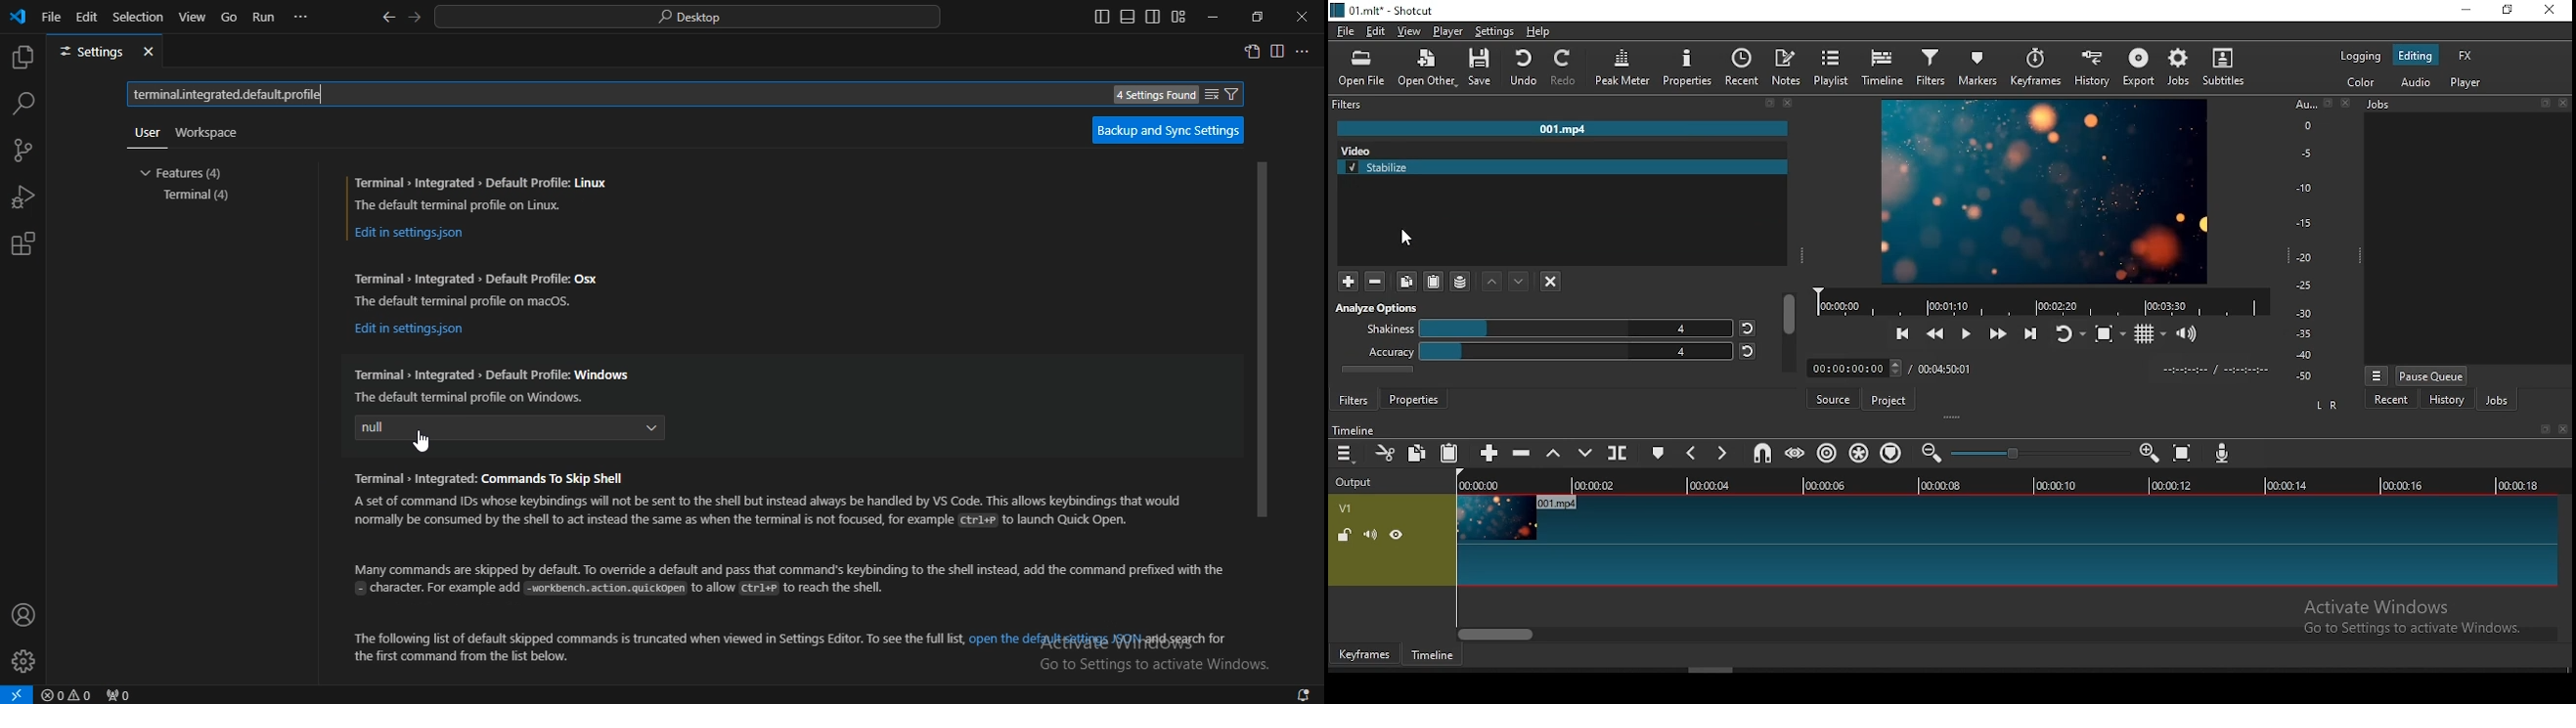 Image resolution: width=2576 pixels, height=728 pixels. What do you see at coordinates (187, 173) in the screenshot?
I see `features` at bounding box center [187, 173].